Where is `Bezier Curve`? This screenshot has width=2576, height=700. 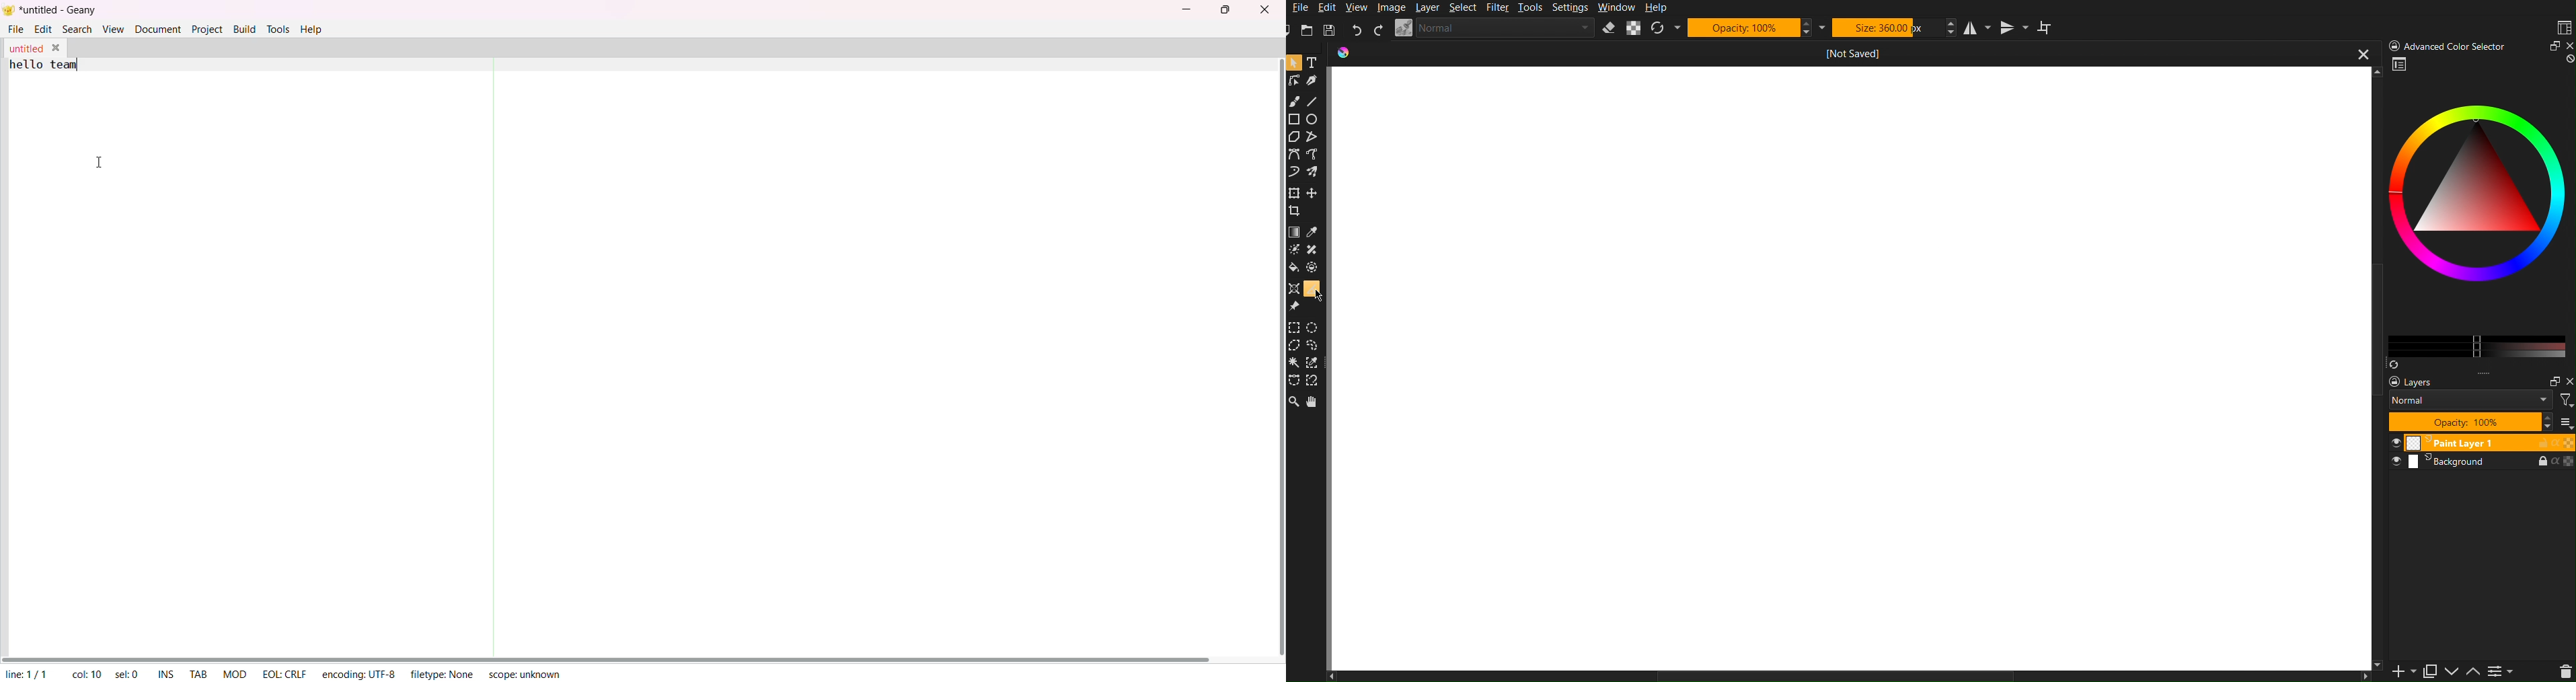
Bezier Curve is located at coordinates (1316, 153).